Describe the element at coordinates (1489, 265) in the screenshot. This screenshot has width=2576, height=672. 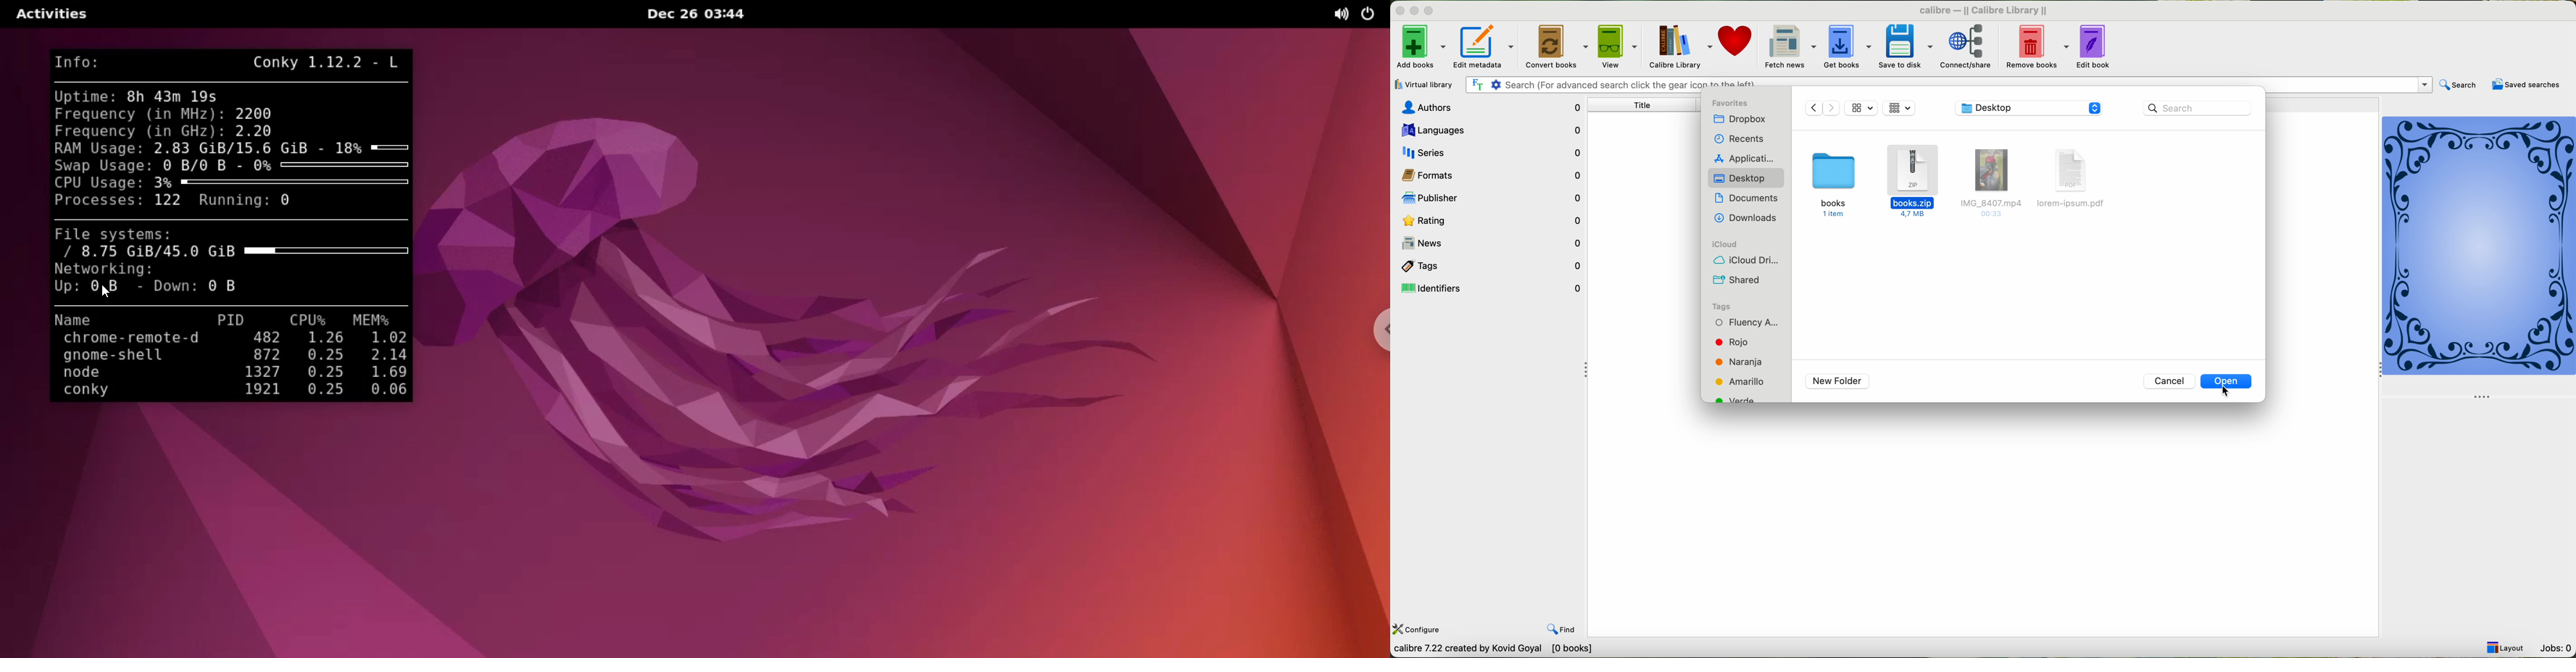
I see `tags` at that location.